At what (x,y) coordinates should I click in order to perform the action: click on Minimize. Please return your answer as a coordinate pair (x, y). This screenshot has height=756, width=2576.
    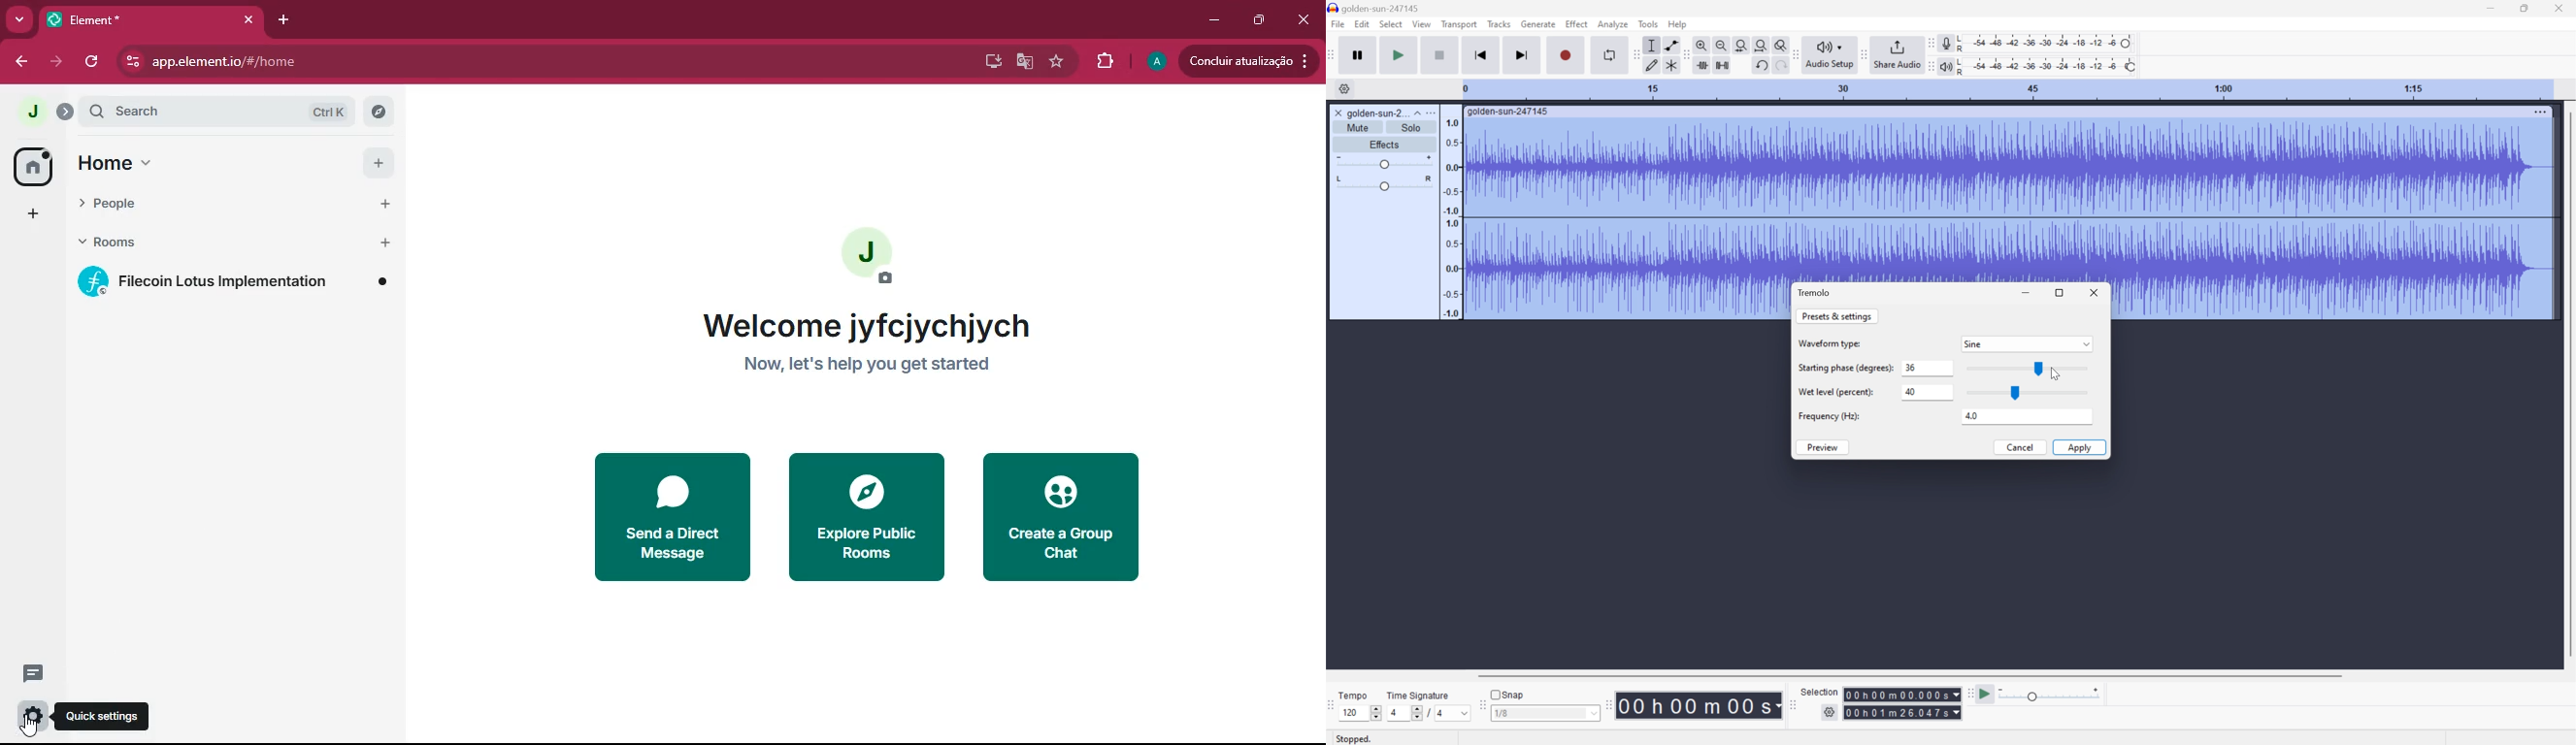
    Looking at the image, I should click on (2027, 293).